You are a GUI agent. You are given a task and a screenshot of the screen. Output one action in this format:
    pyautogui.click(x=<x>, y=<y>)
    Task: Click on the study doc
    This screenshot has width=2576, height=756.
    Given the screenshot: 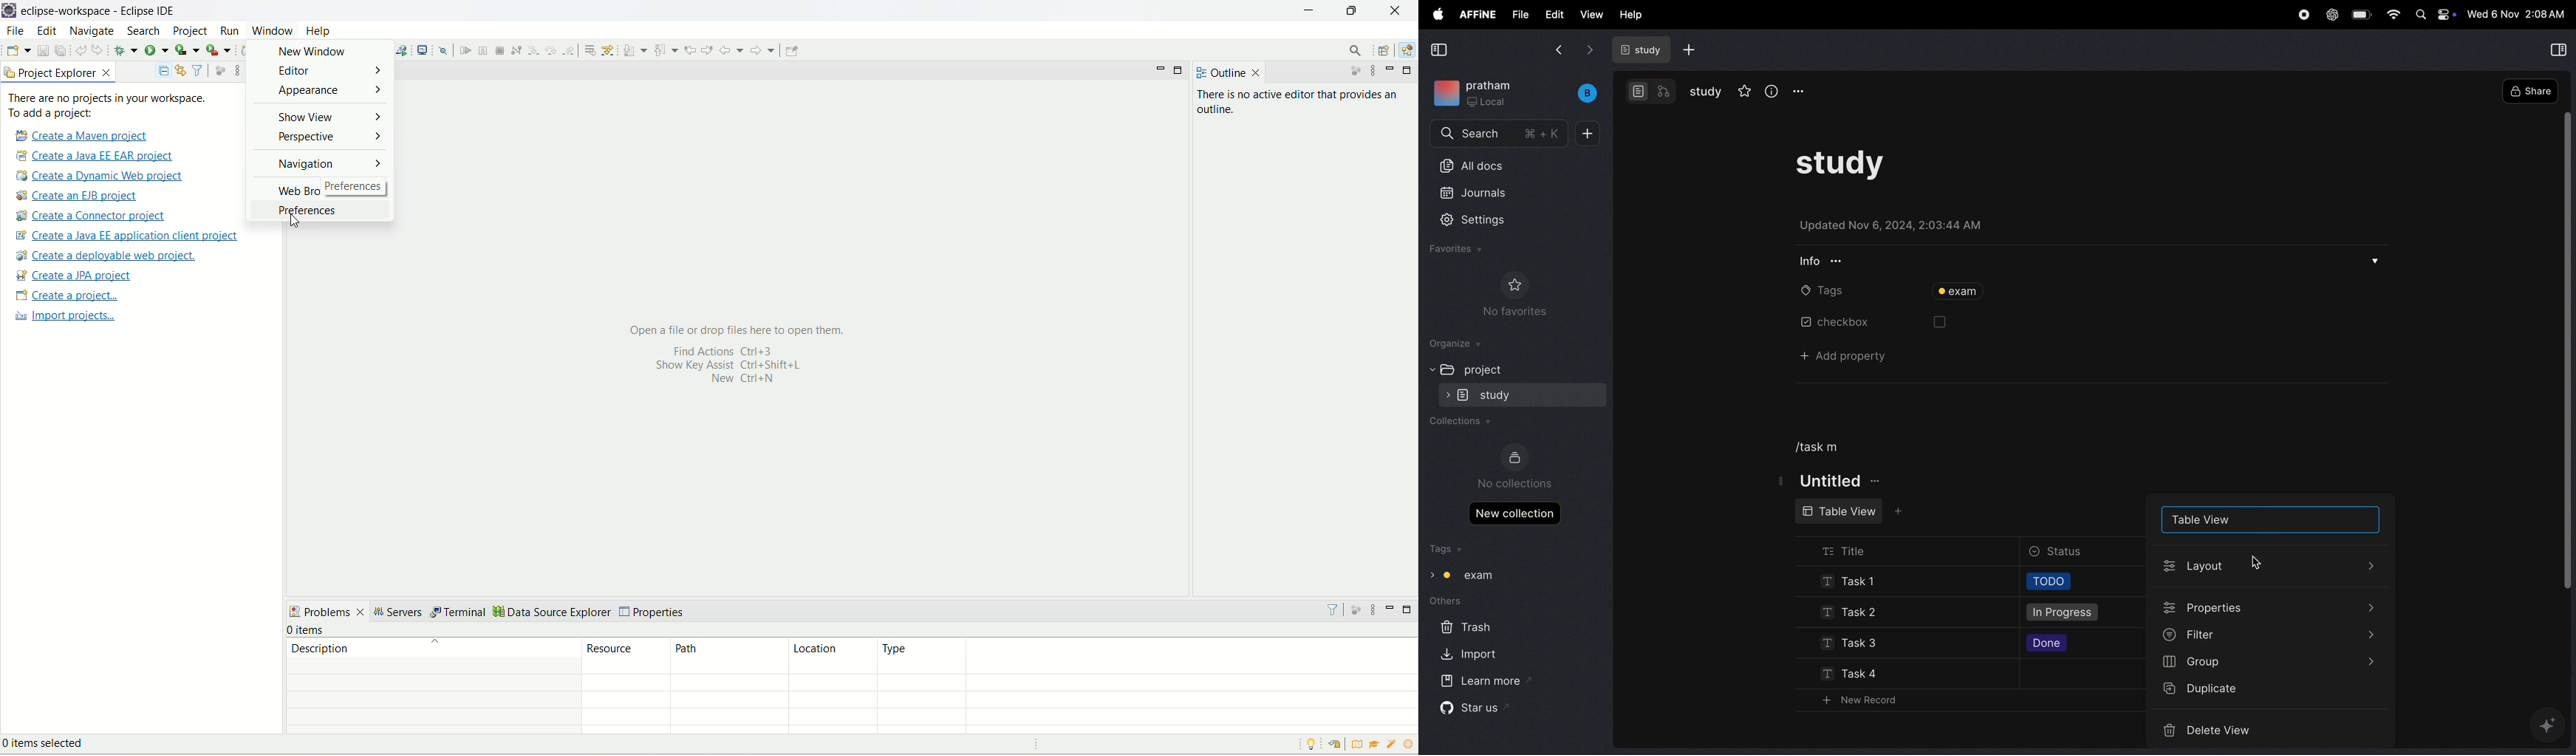 What is the action you would take?
    pyautogui.click(x=1645, y=51)
    